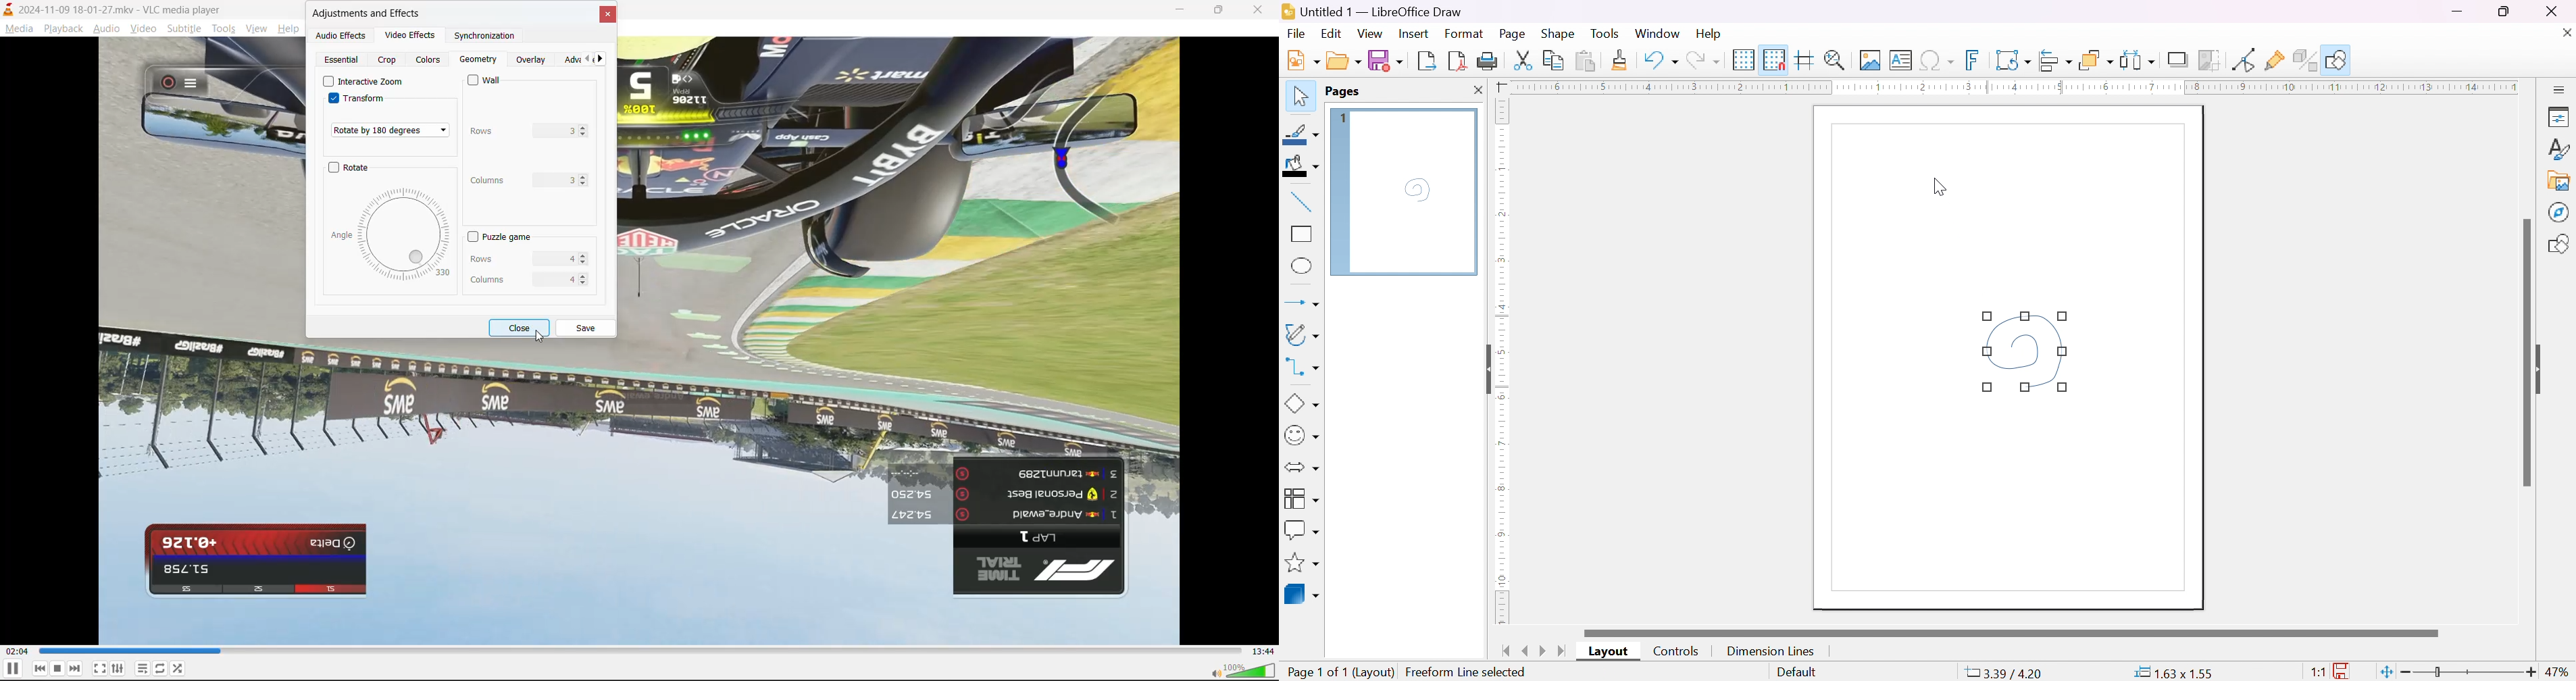 This screenshot has height=700, width=2576. What do you see at coordinates (1836, 60) in the screenshot?
I see `zoom & plan` at bounding box center [1836, 60].